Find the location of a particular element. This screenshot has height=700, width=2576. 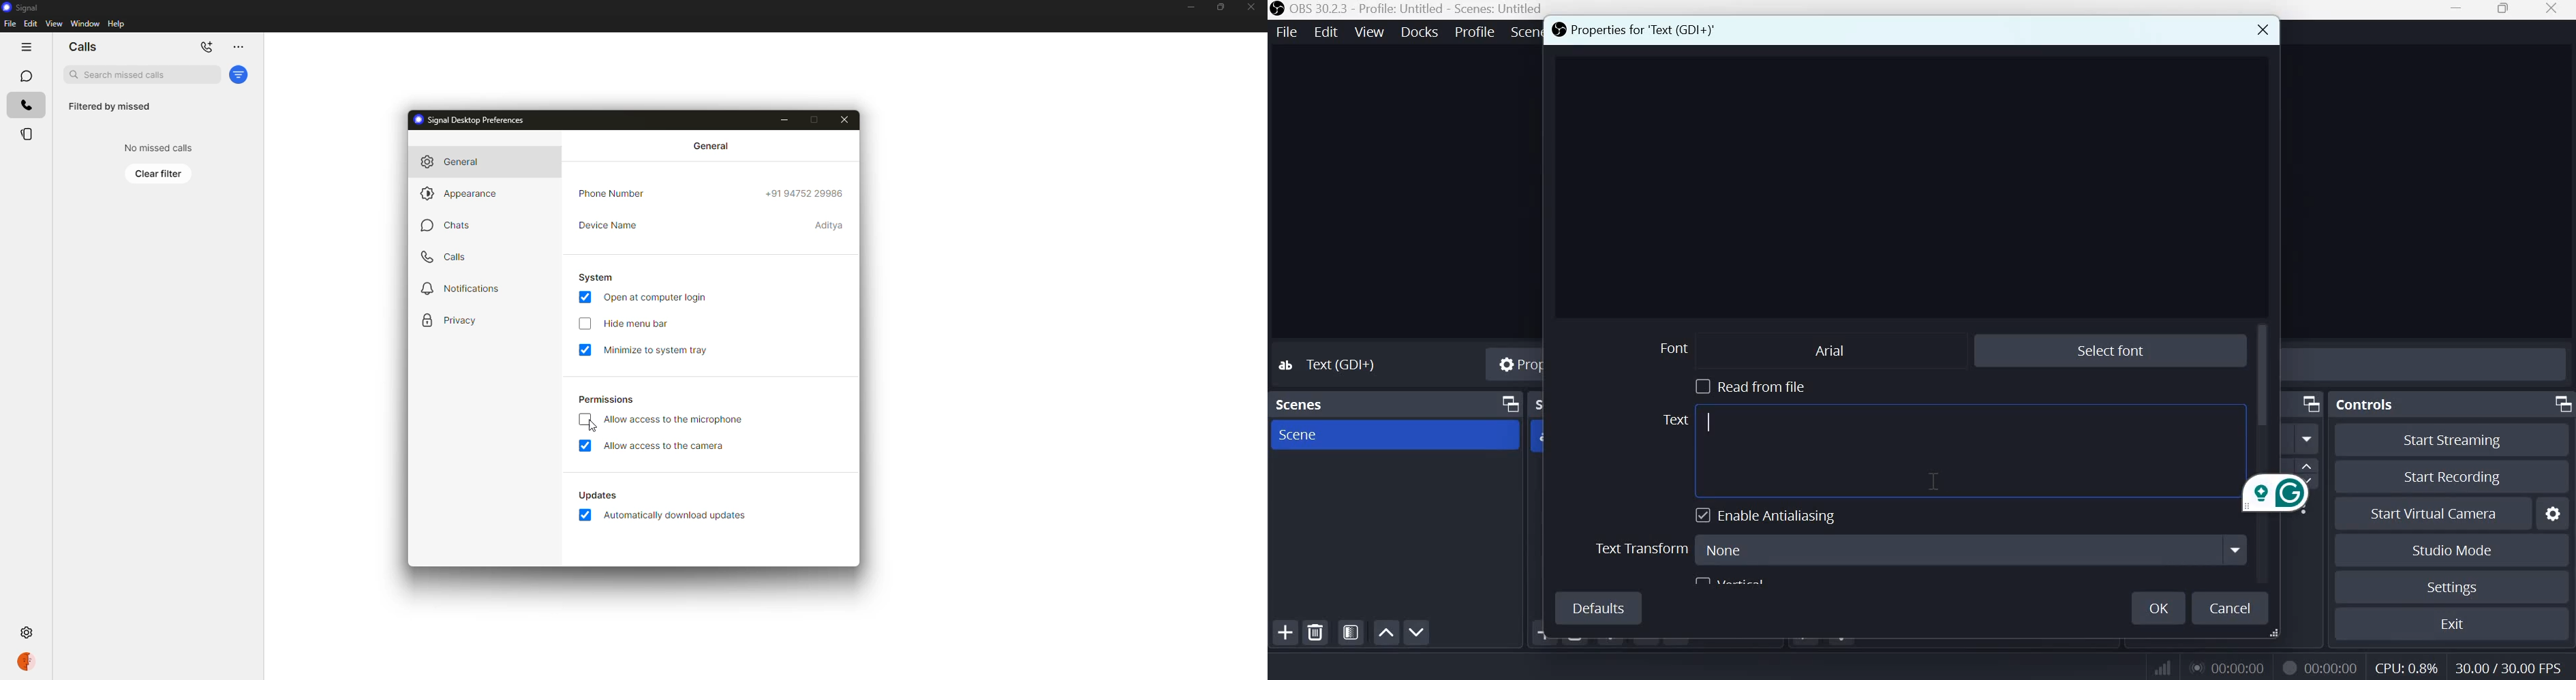

Enable Antialiasing is located at coordinates (1770, 515).